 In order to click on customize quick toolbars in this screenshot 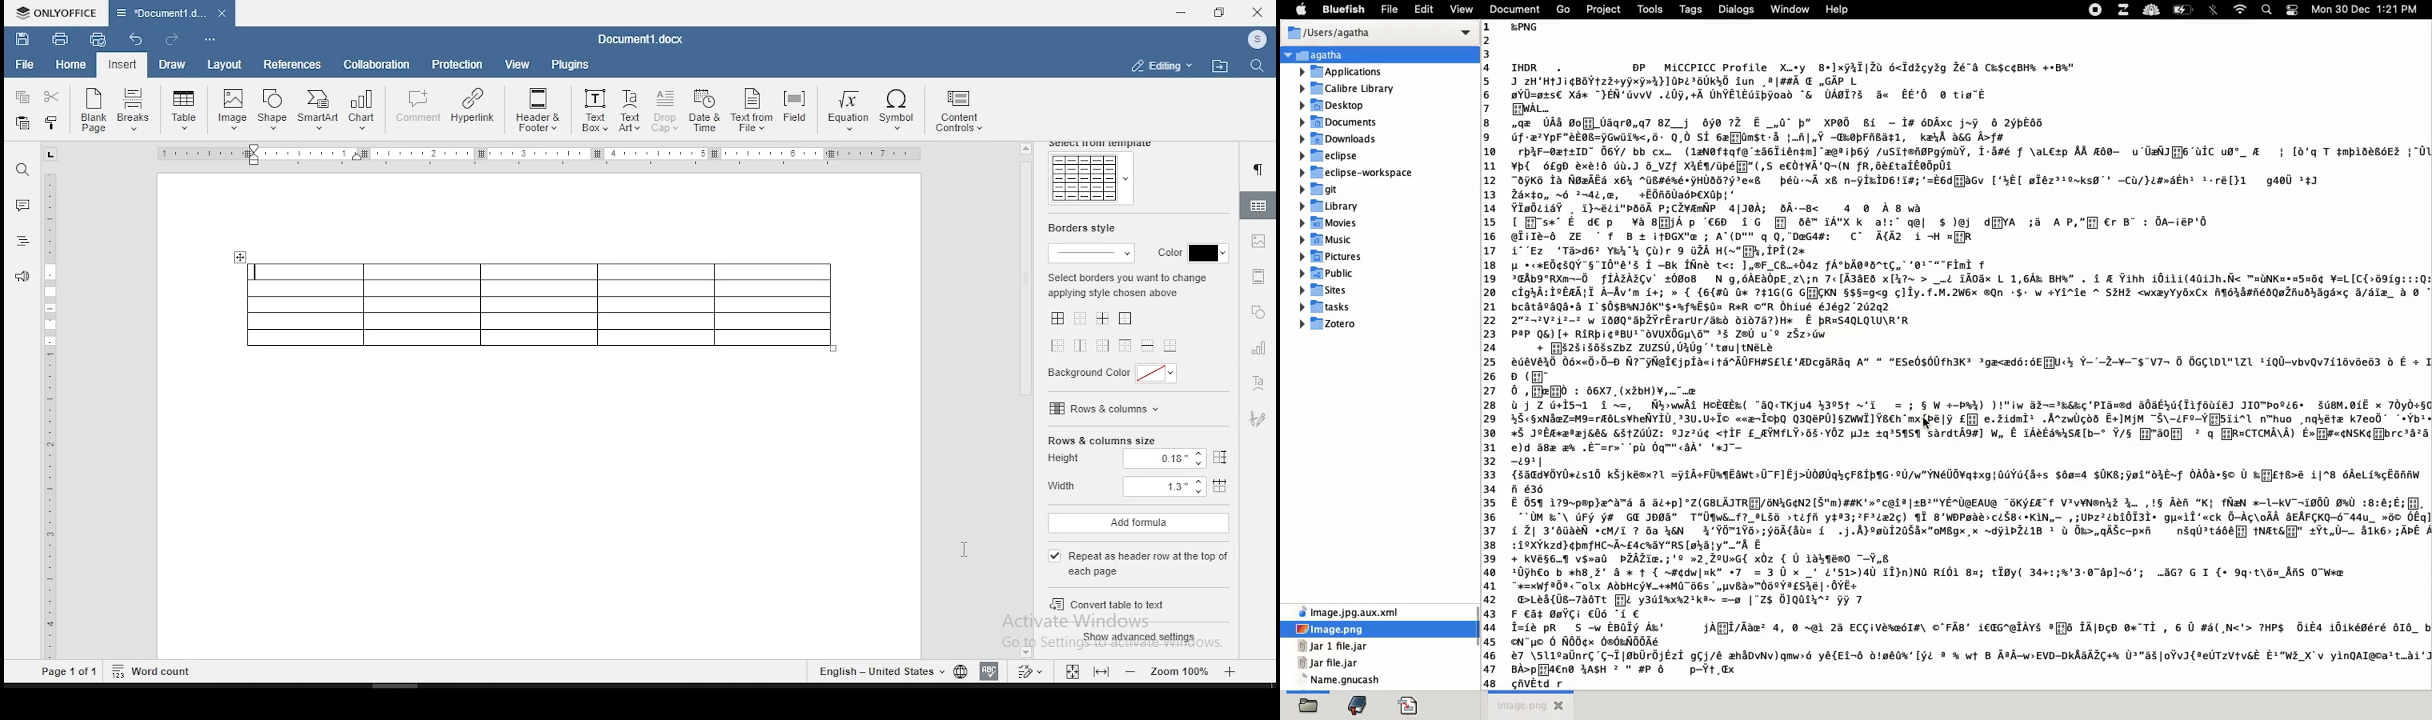, I will do `click(210, 41)`.